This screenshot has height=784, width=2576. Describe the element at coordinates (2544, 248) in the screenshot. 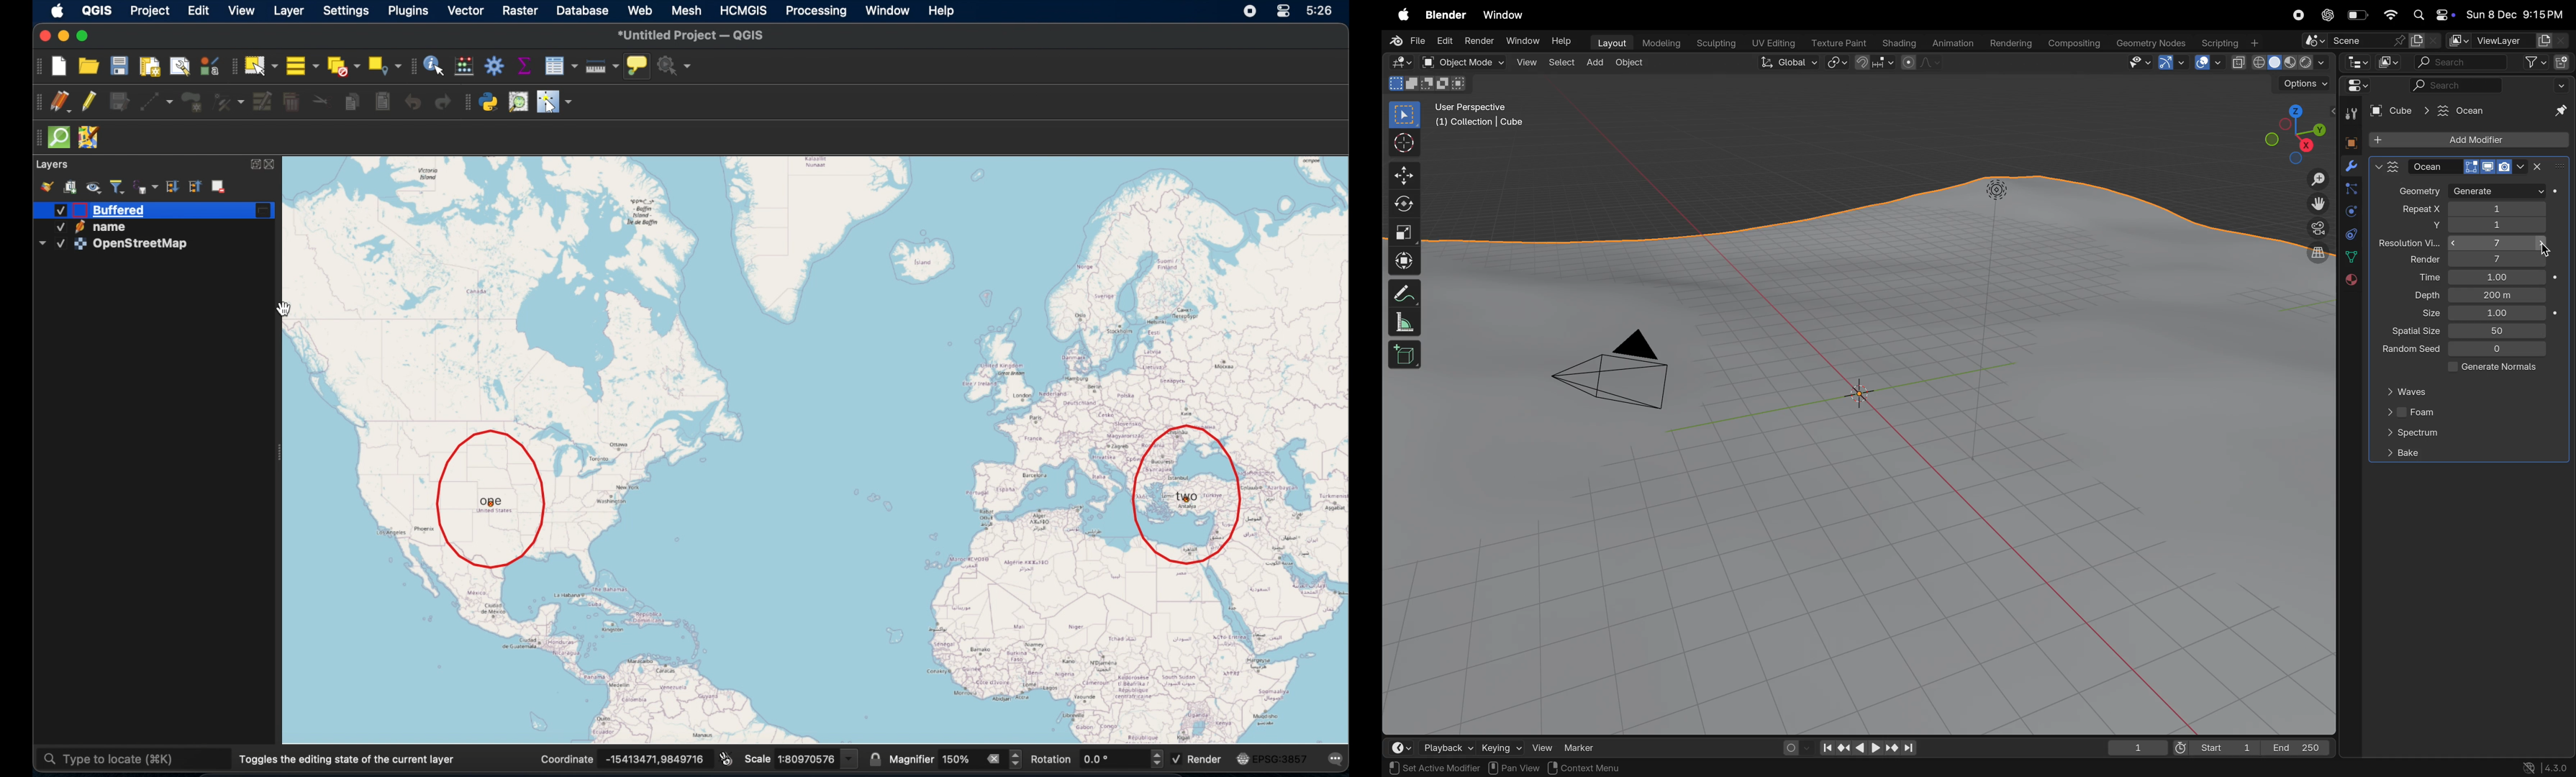

I see `cursor` at that location.